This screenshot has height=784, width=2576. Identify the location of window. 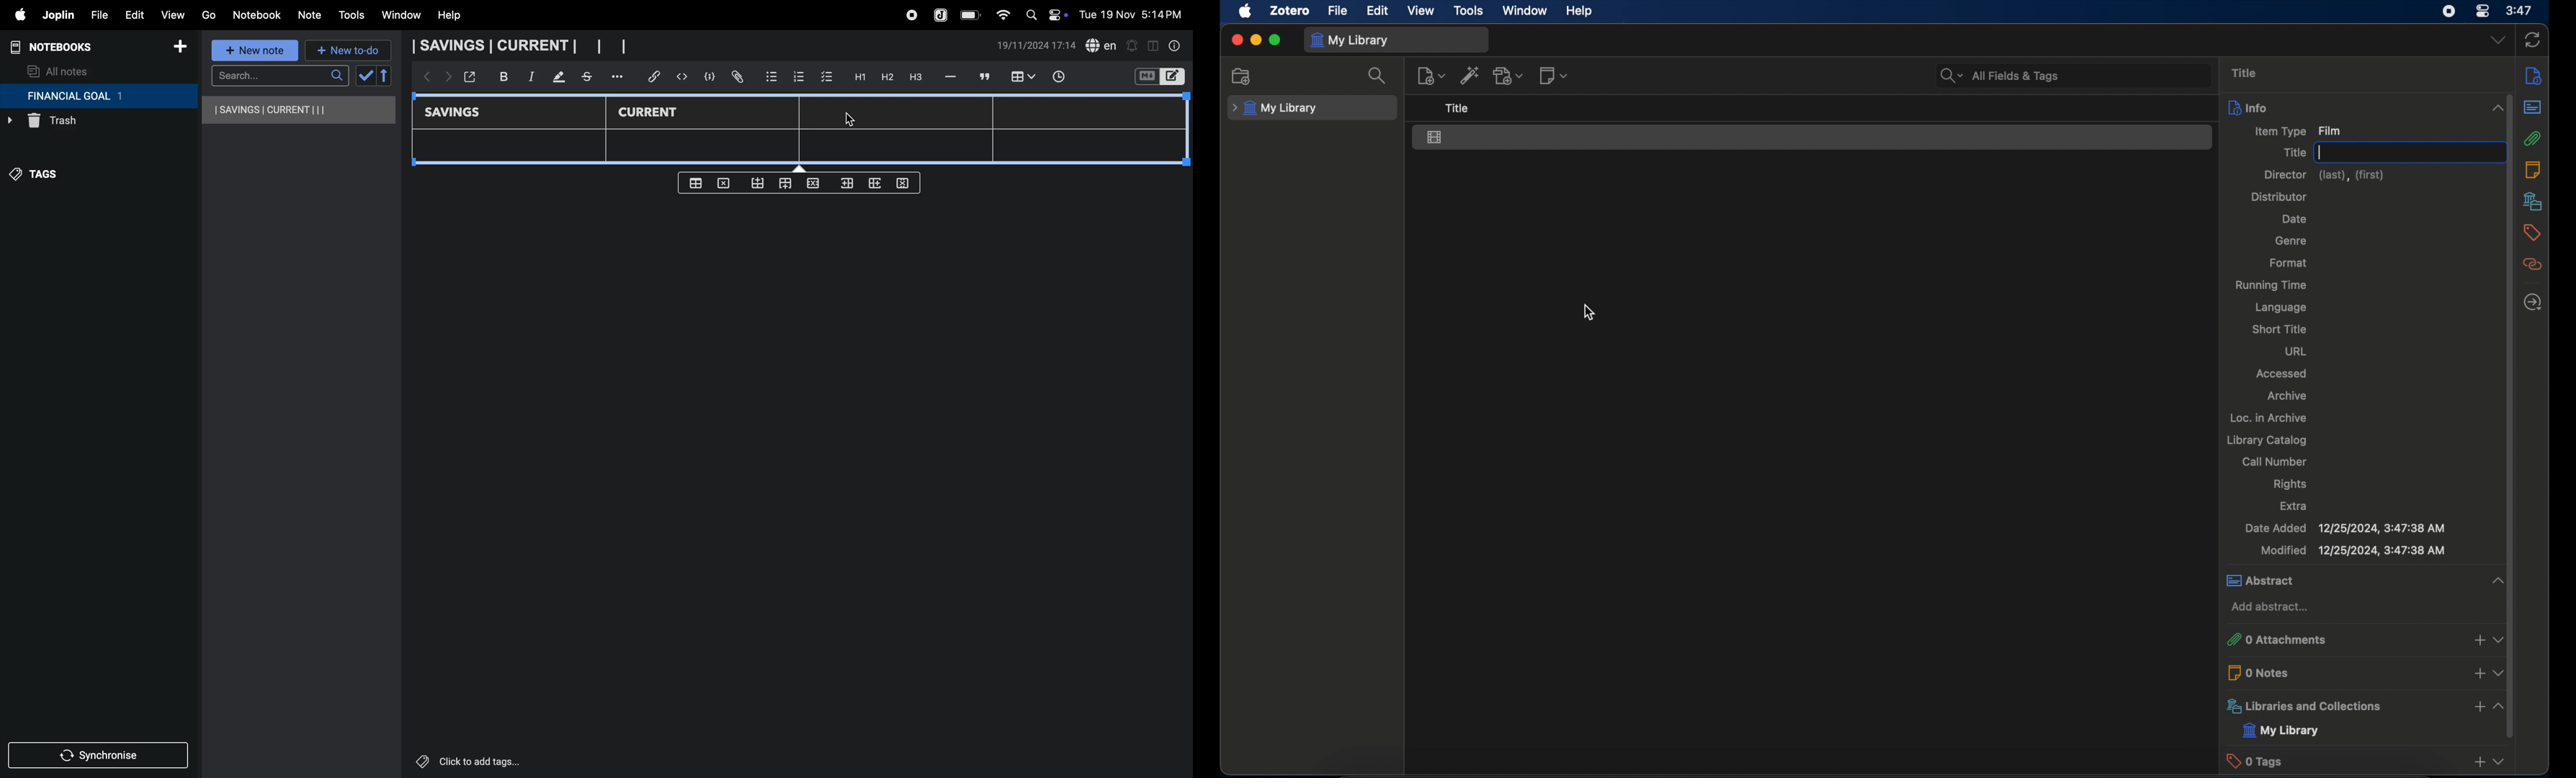
(1526, 11).